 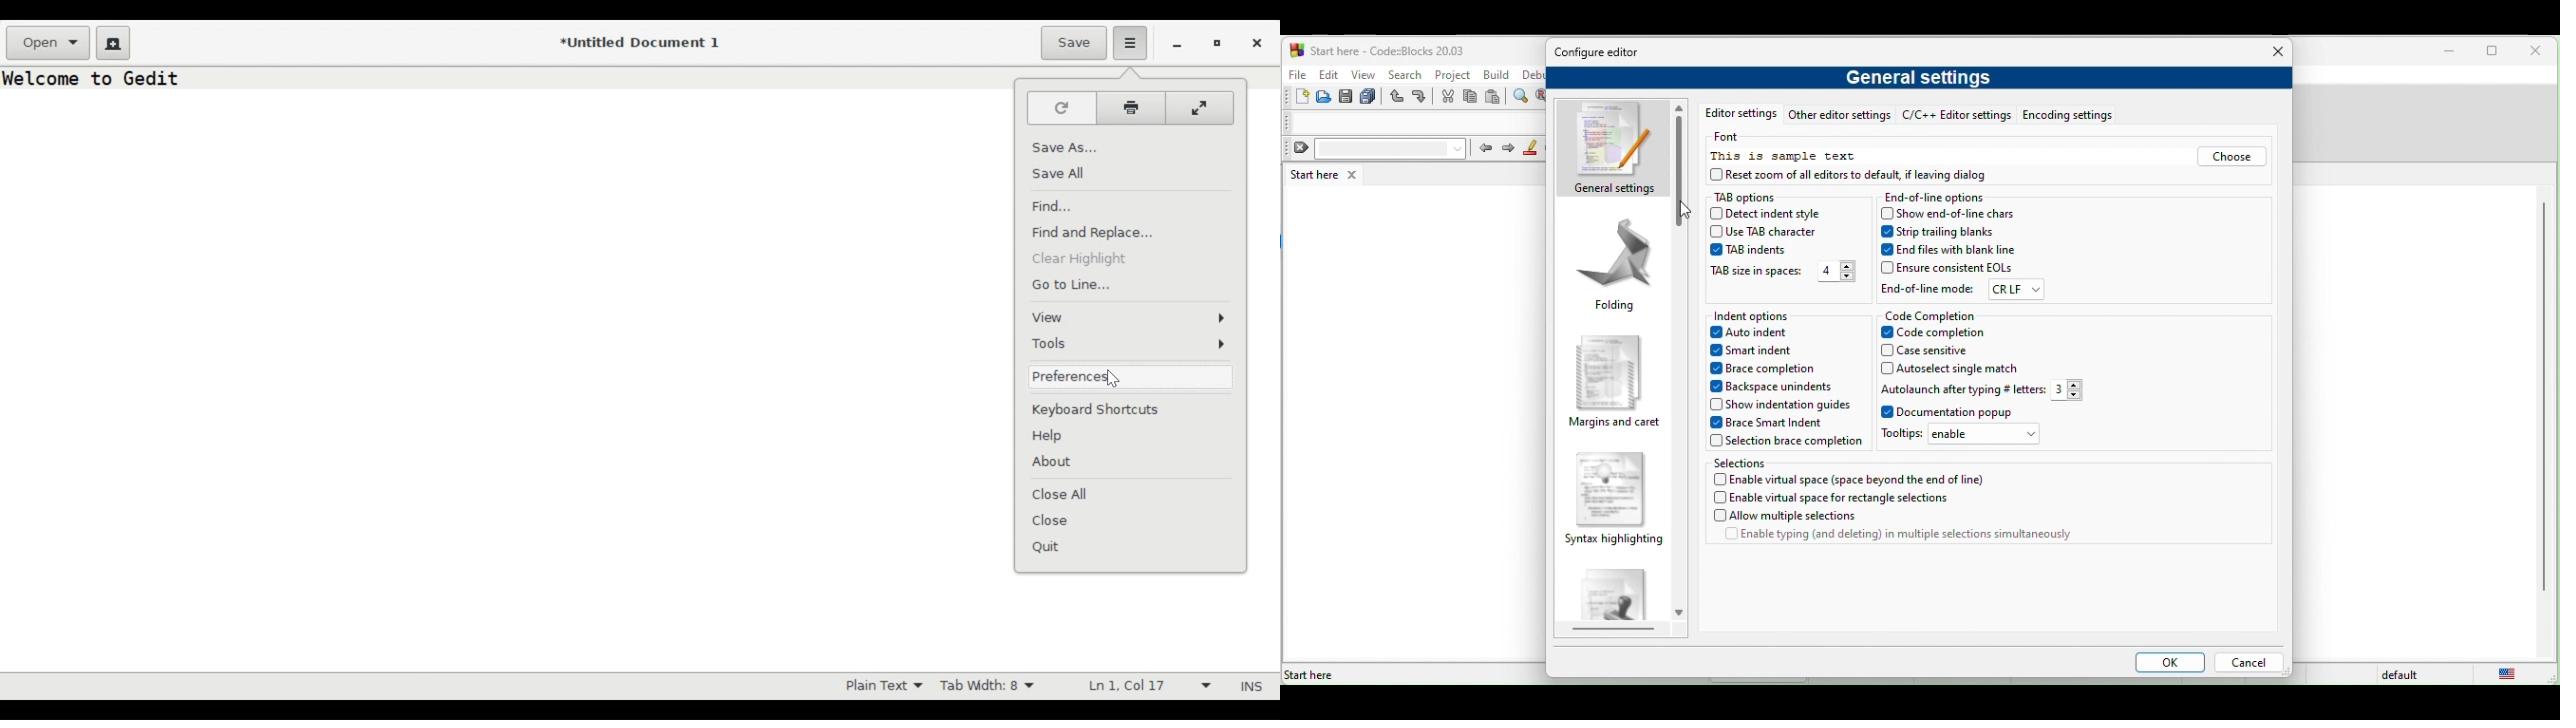 I want to click on margins and caret, so click(x=1615, y=381).